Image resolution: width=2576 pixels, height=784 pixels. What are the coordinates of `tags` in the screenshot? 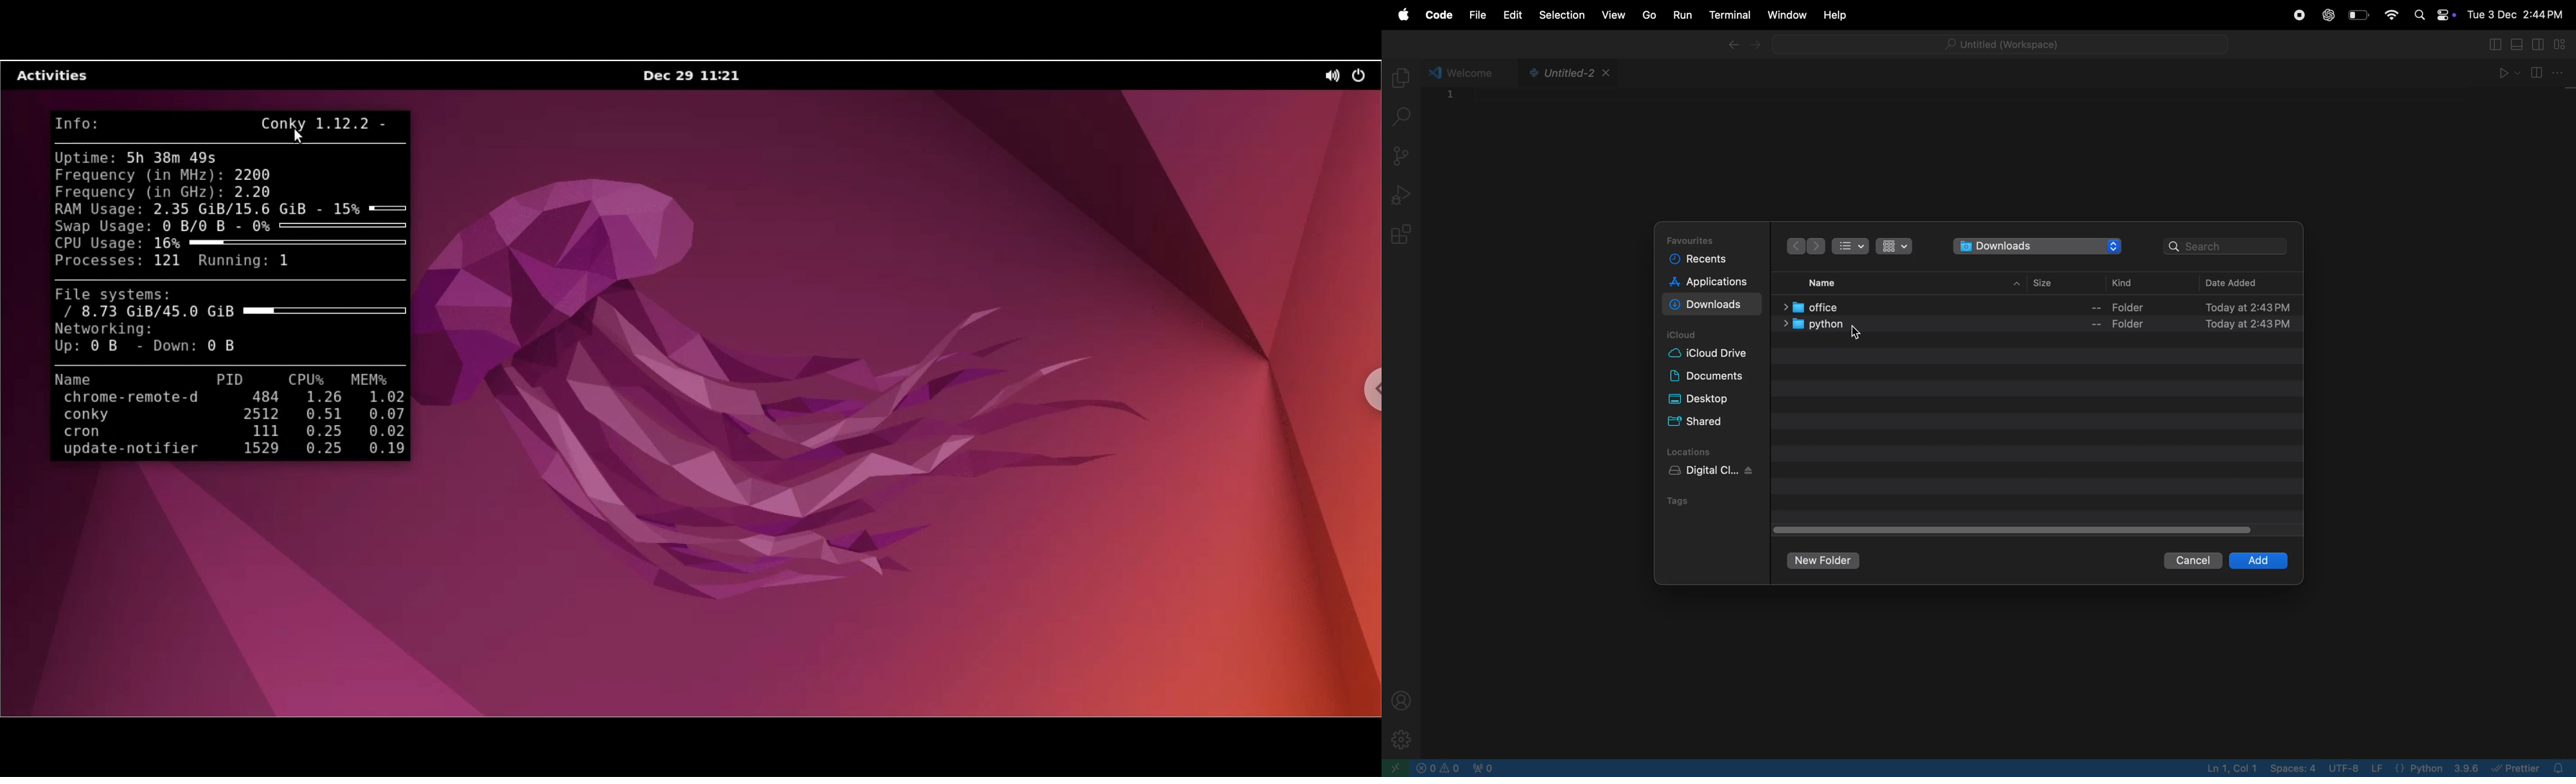 It's located at (1679, 502).